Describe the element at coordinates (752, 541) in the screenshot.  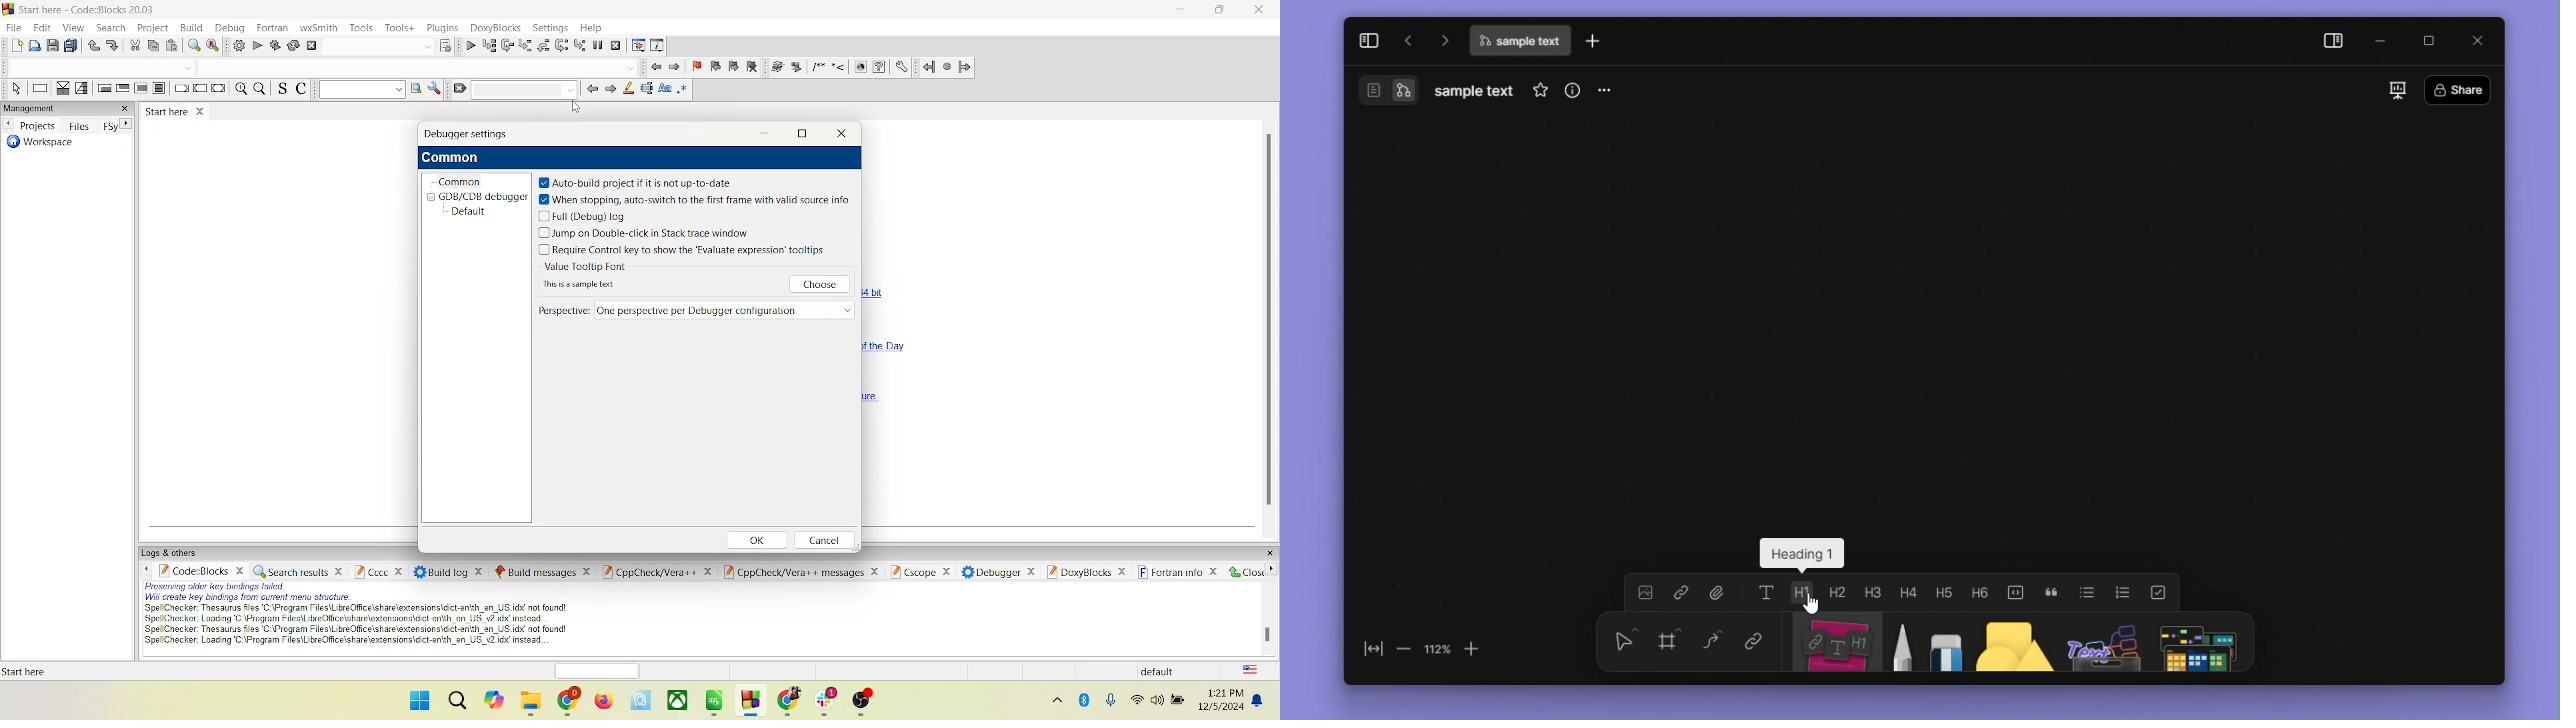
I see `ok` at that location.